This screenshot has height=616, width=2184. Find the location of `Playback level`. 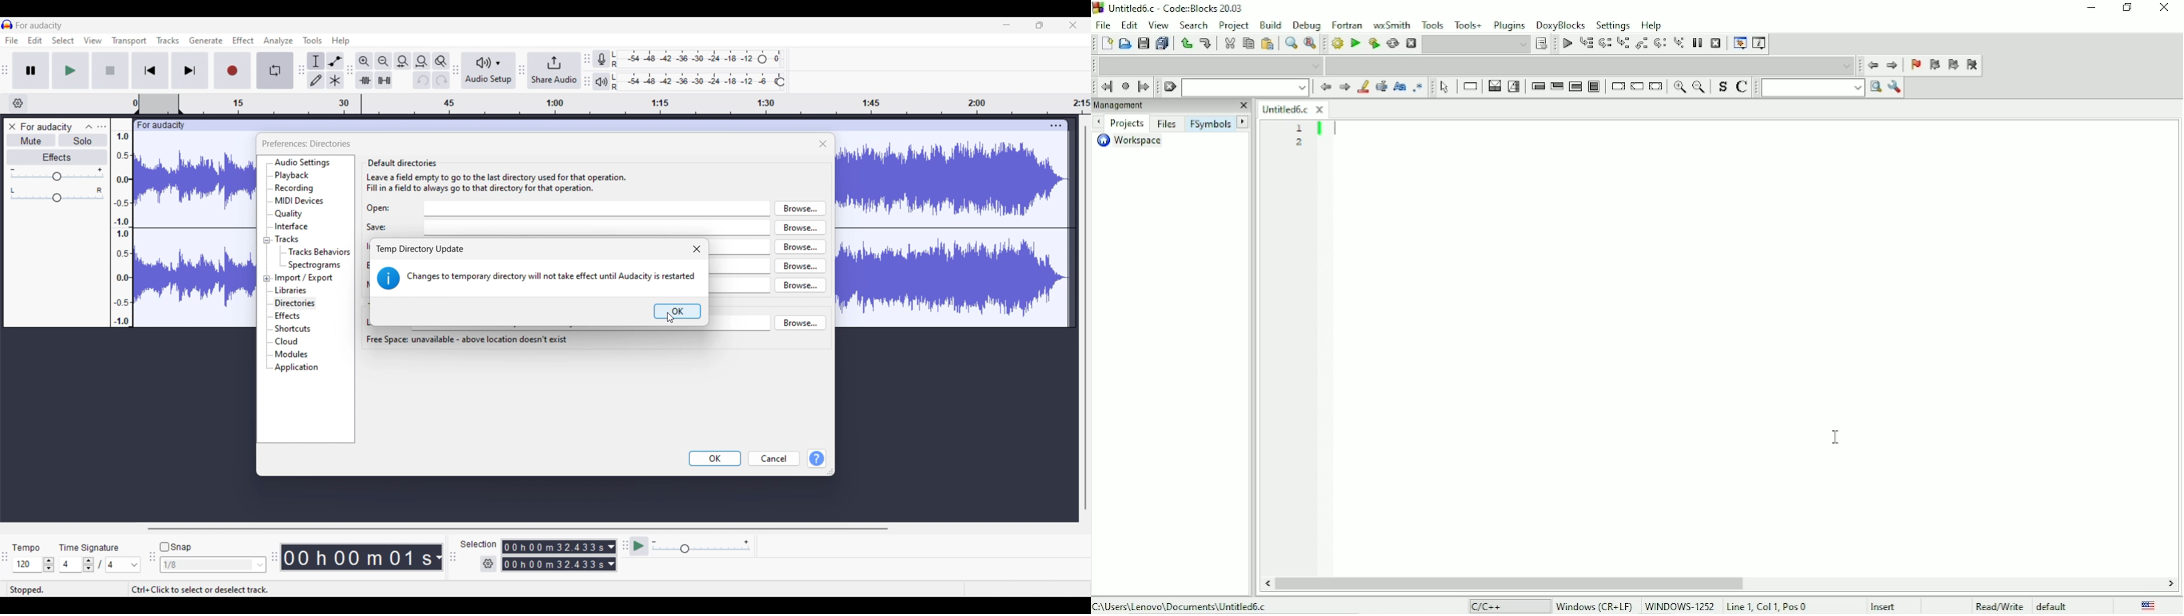

Playback level is located at coordinates (693, 82).